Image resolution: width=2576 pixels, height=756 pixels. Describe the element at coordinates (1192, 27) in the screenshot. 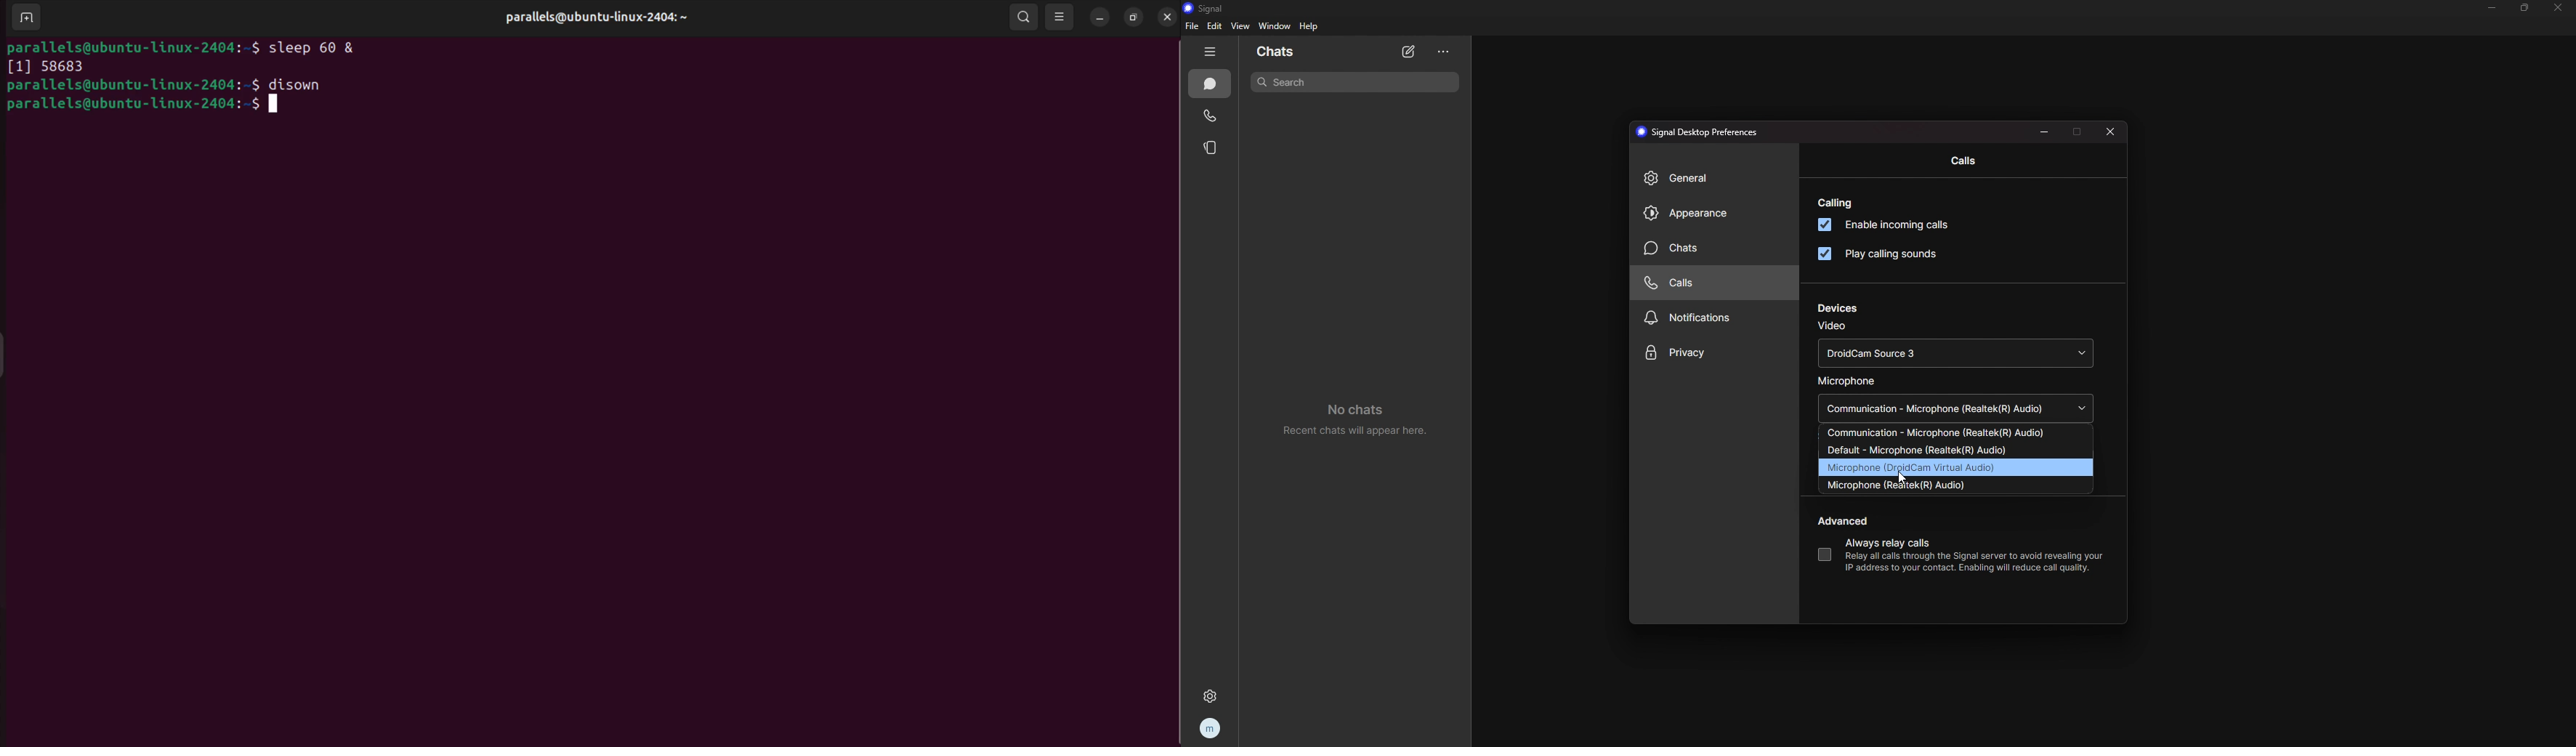

I see `file` at that location.